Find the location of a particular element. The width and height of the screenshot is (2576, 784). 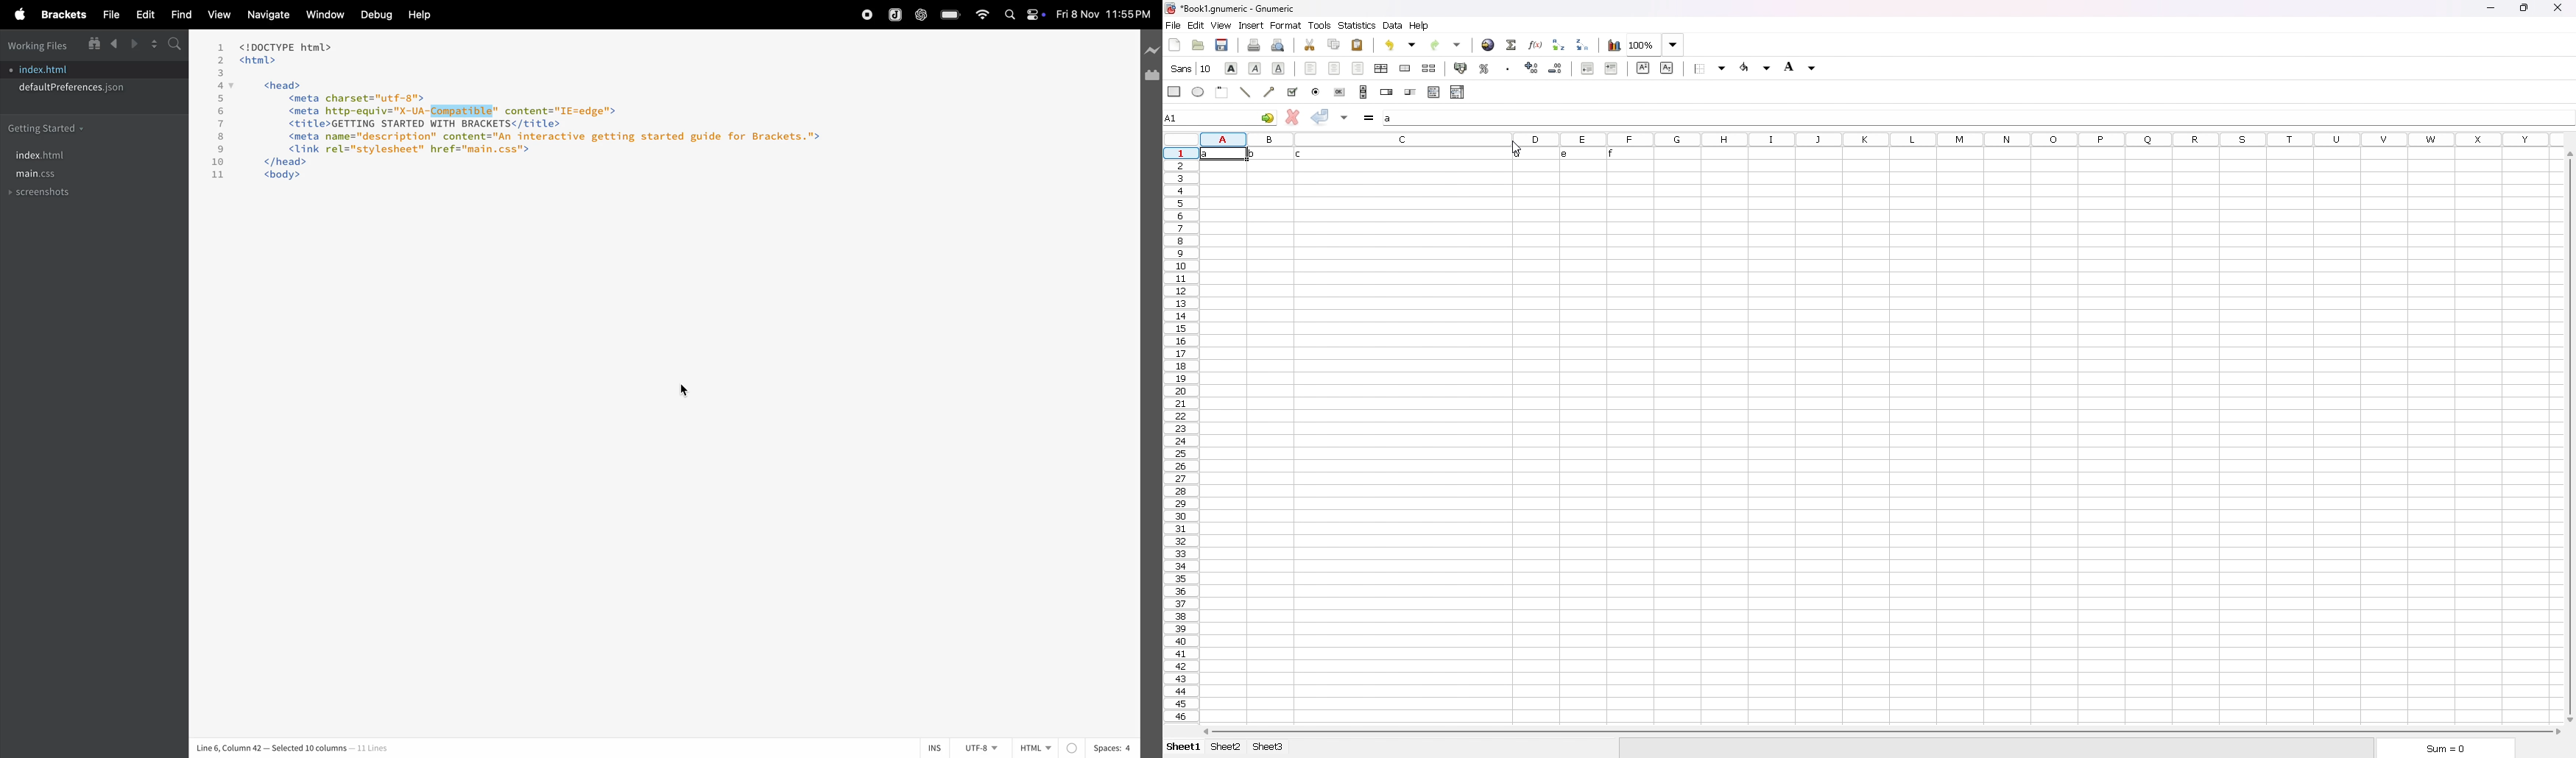

slider is located at coordinates (1410, 92).